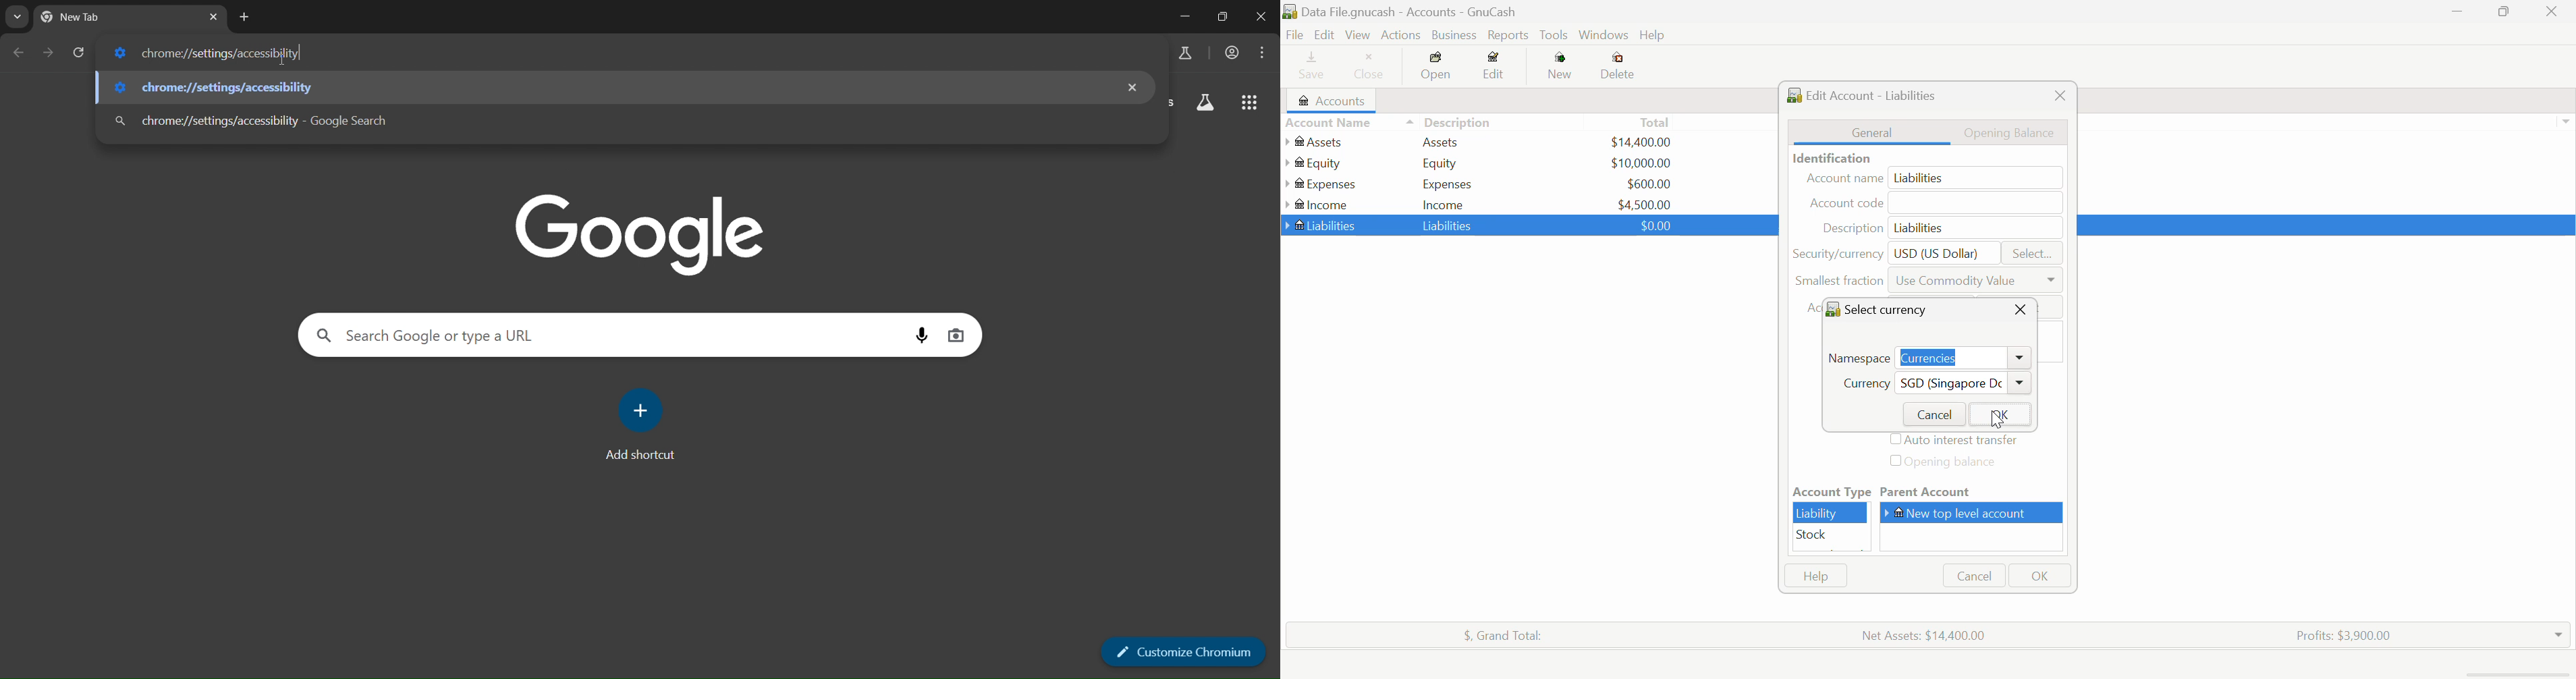 Image resolution: width=2576 pixels, height=700 pixels. I want to click on voice search, so click(921, 335).